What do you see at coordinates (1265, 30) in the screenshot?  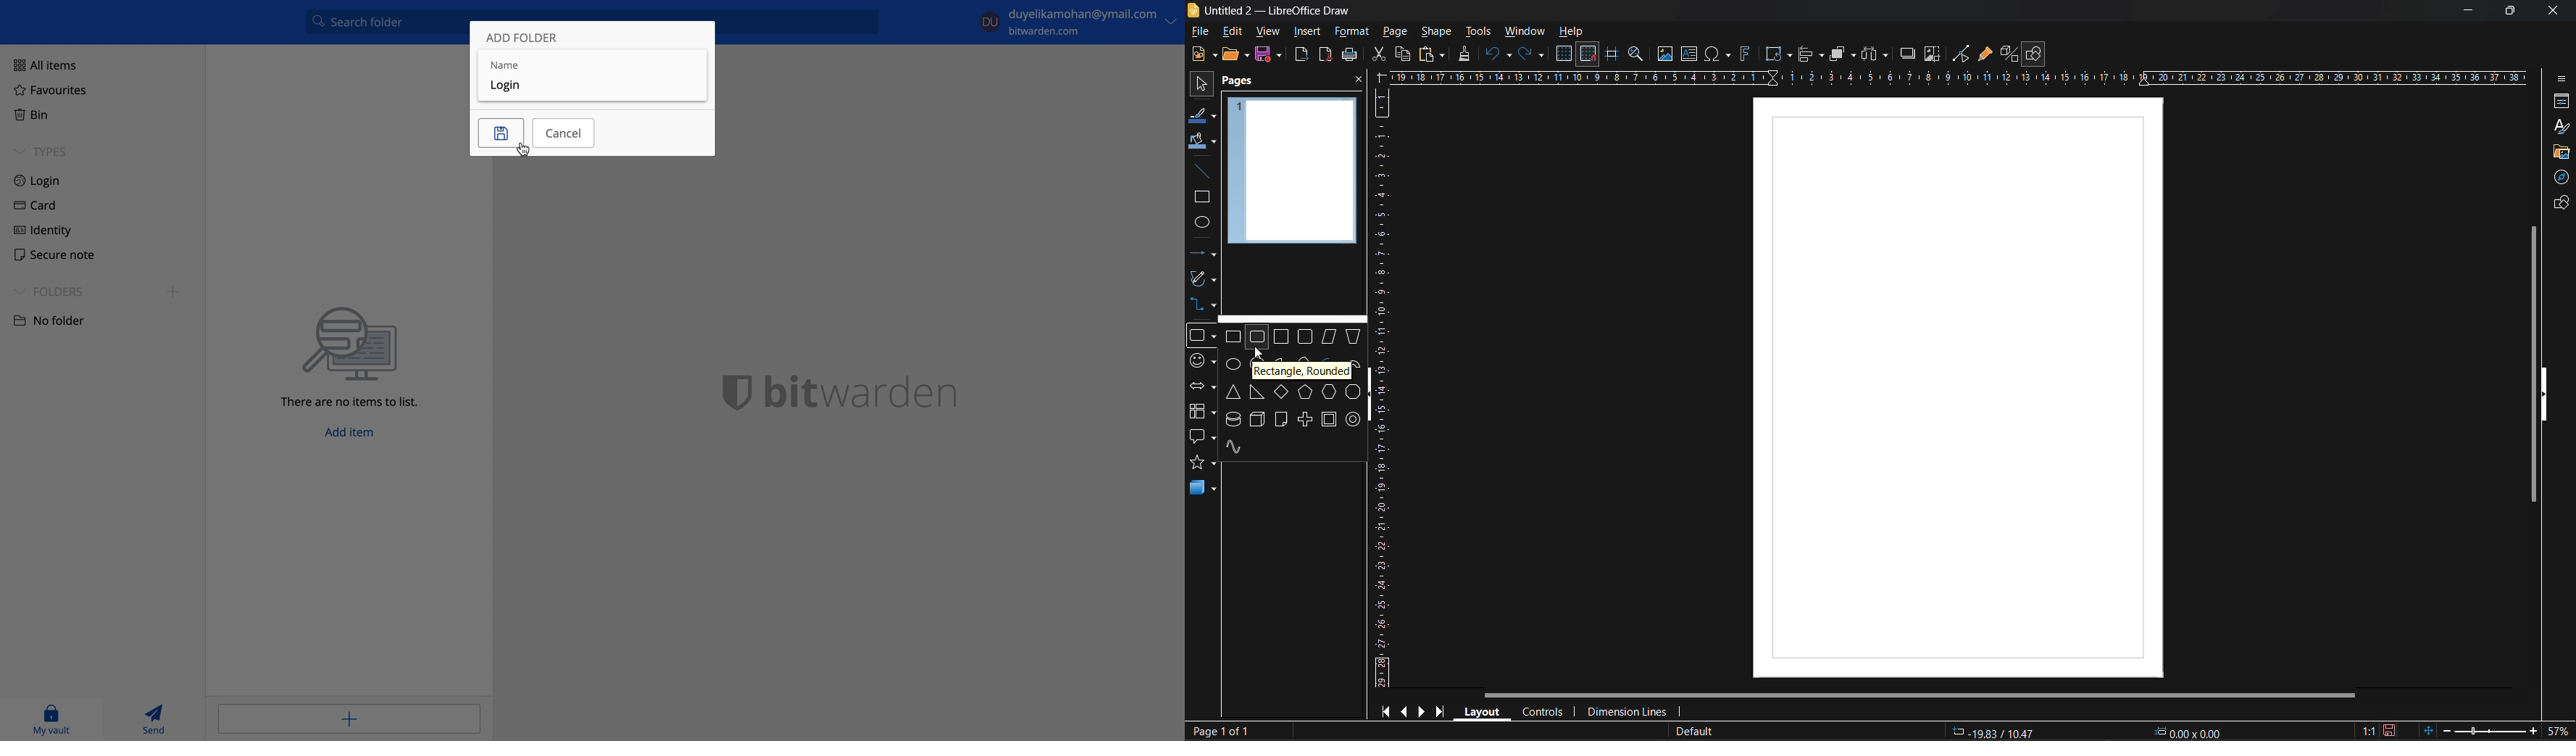 I see `view` at bounding box center [1265, 30].